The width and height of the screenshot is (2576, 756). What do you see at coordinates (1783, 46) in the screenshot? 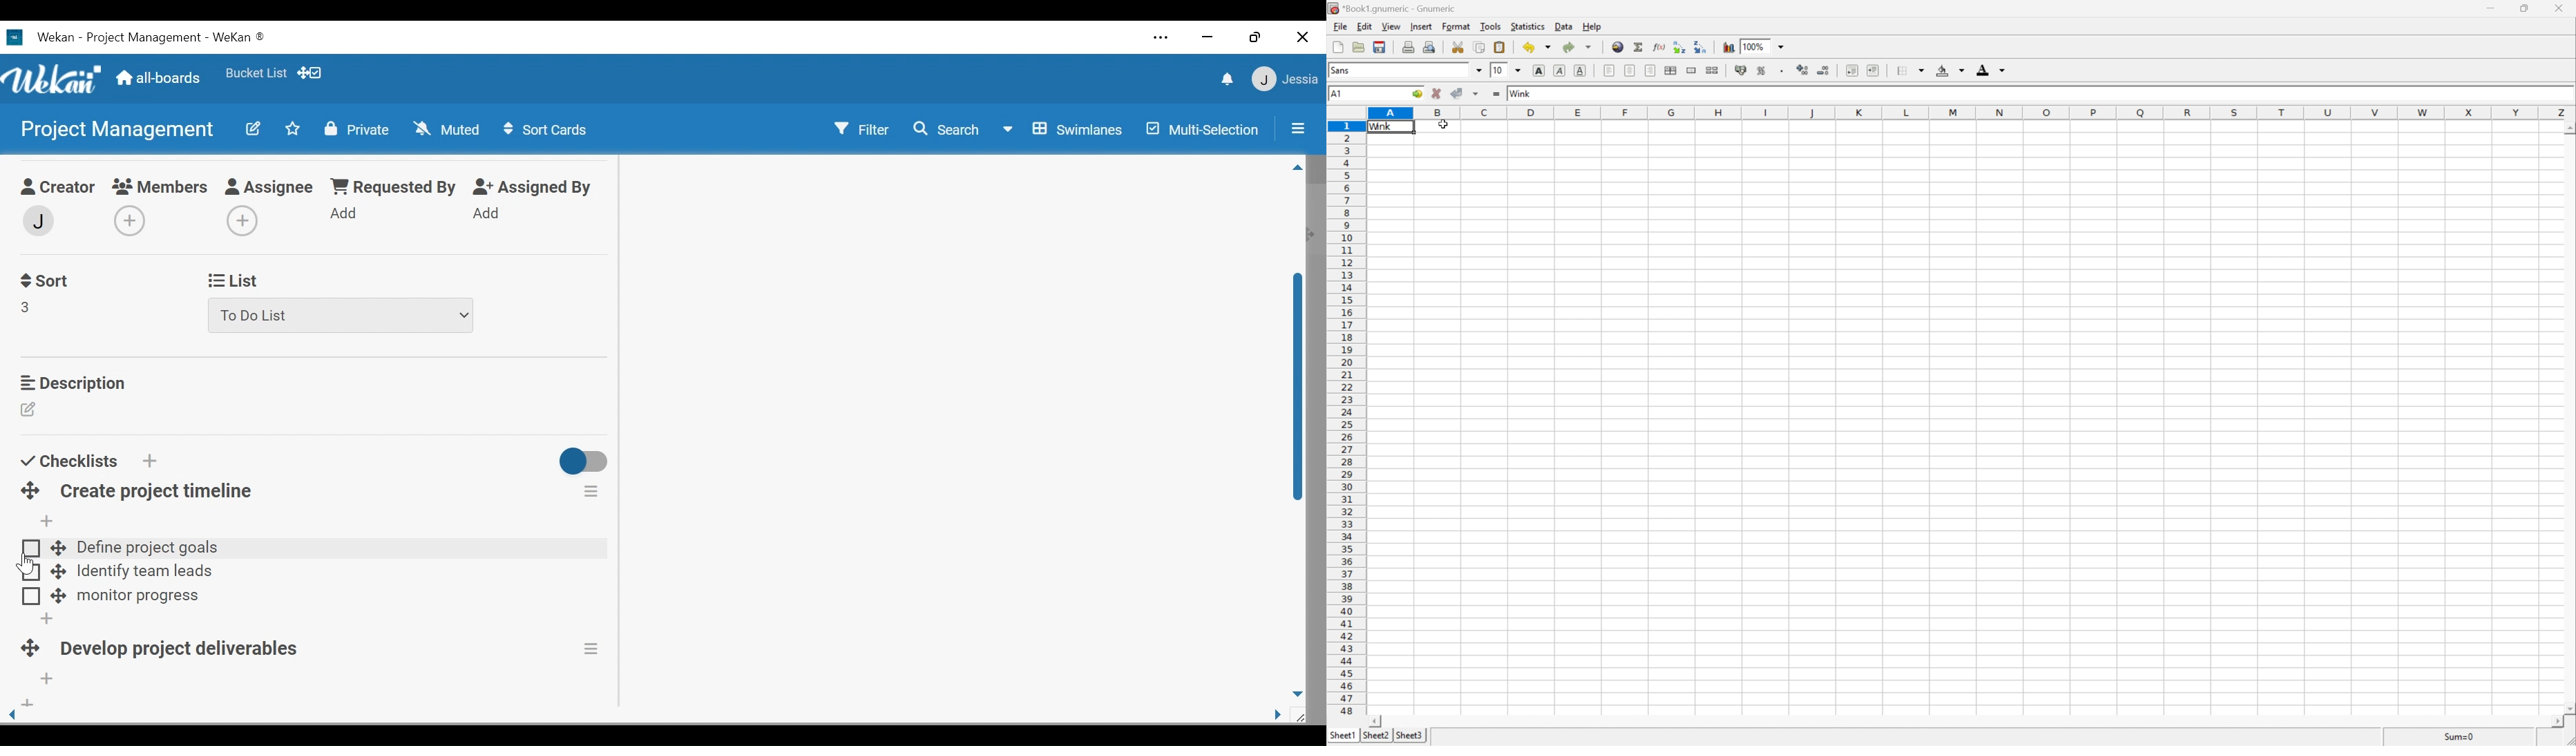
I see `drop down` at bounding box center [1783, 46].